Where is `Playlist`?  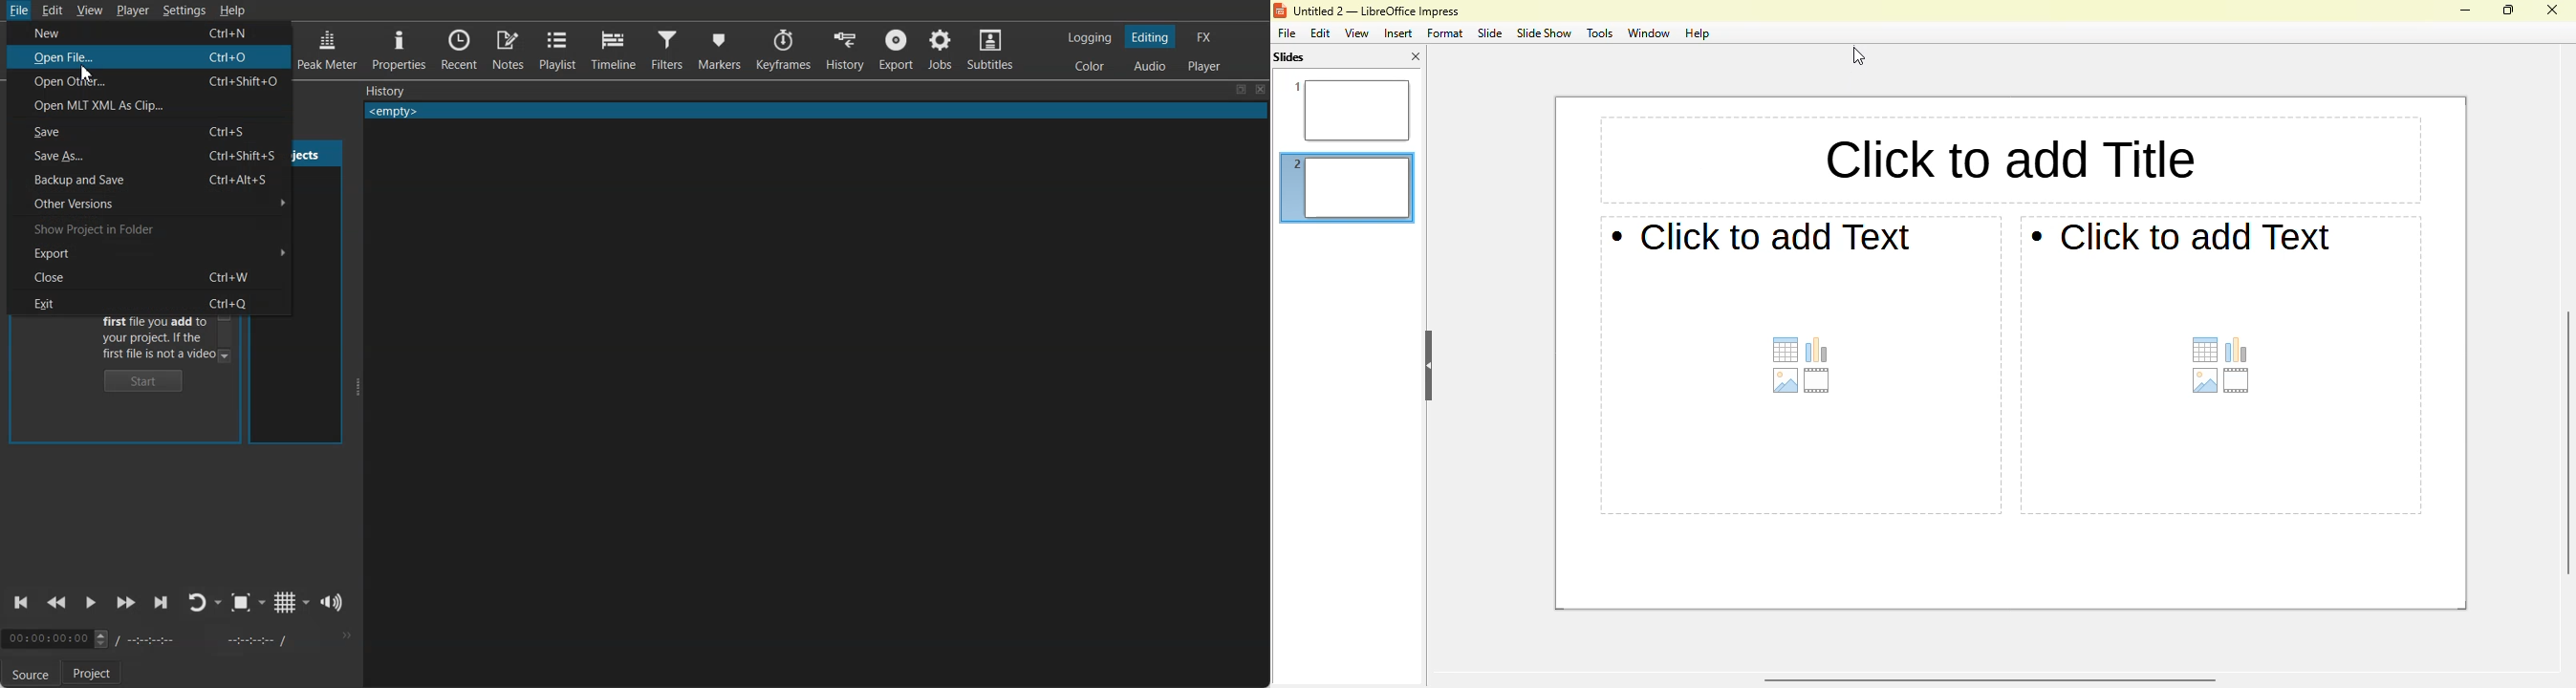 Playlist is located at coordinates (557, 49).